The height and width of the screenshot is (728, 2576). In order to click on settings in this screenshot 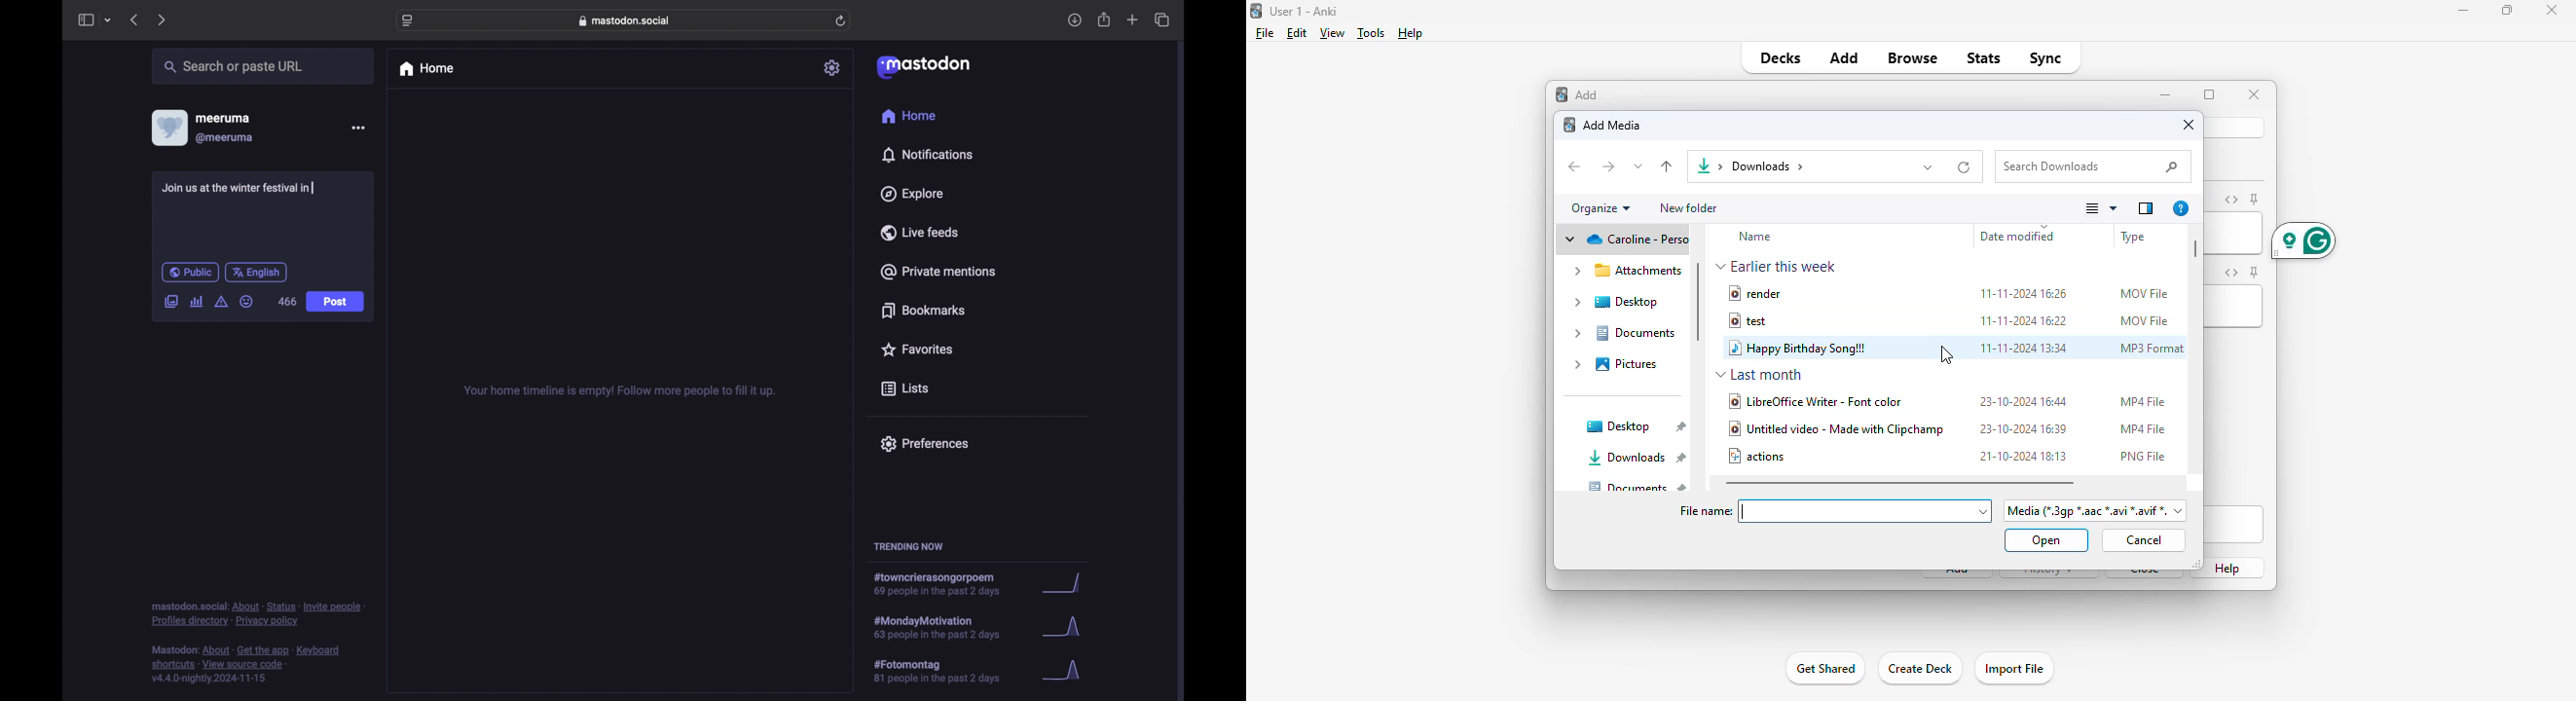, I will do `click(833, 68)`.